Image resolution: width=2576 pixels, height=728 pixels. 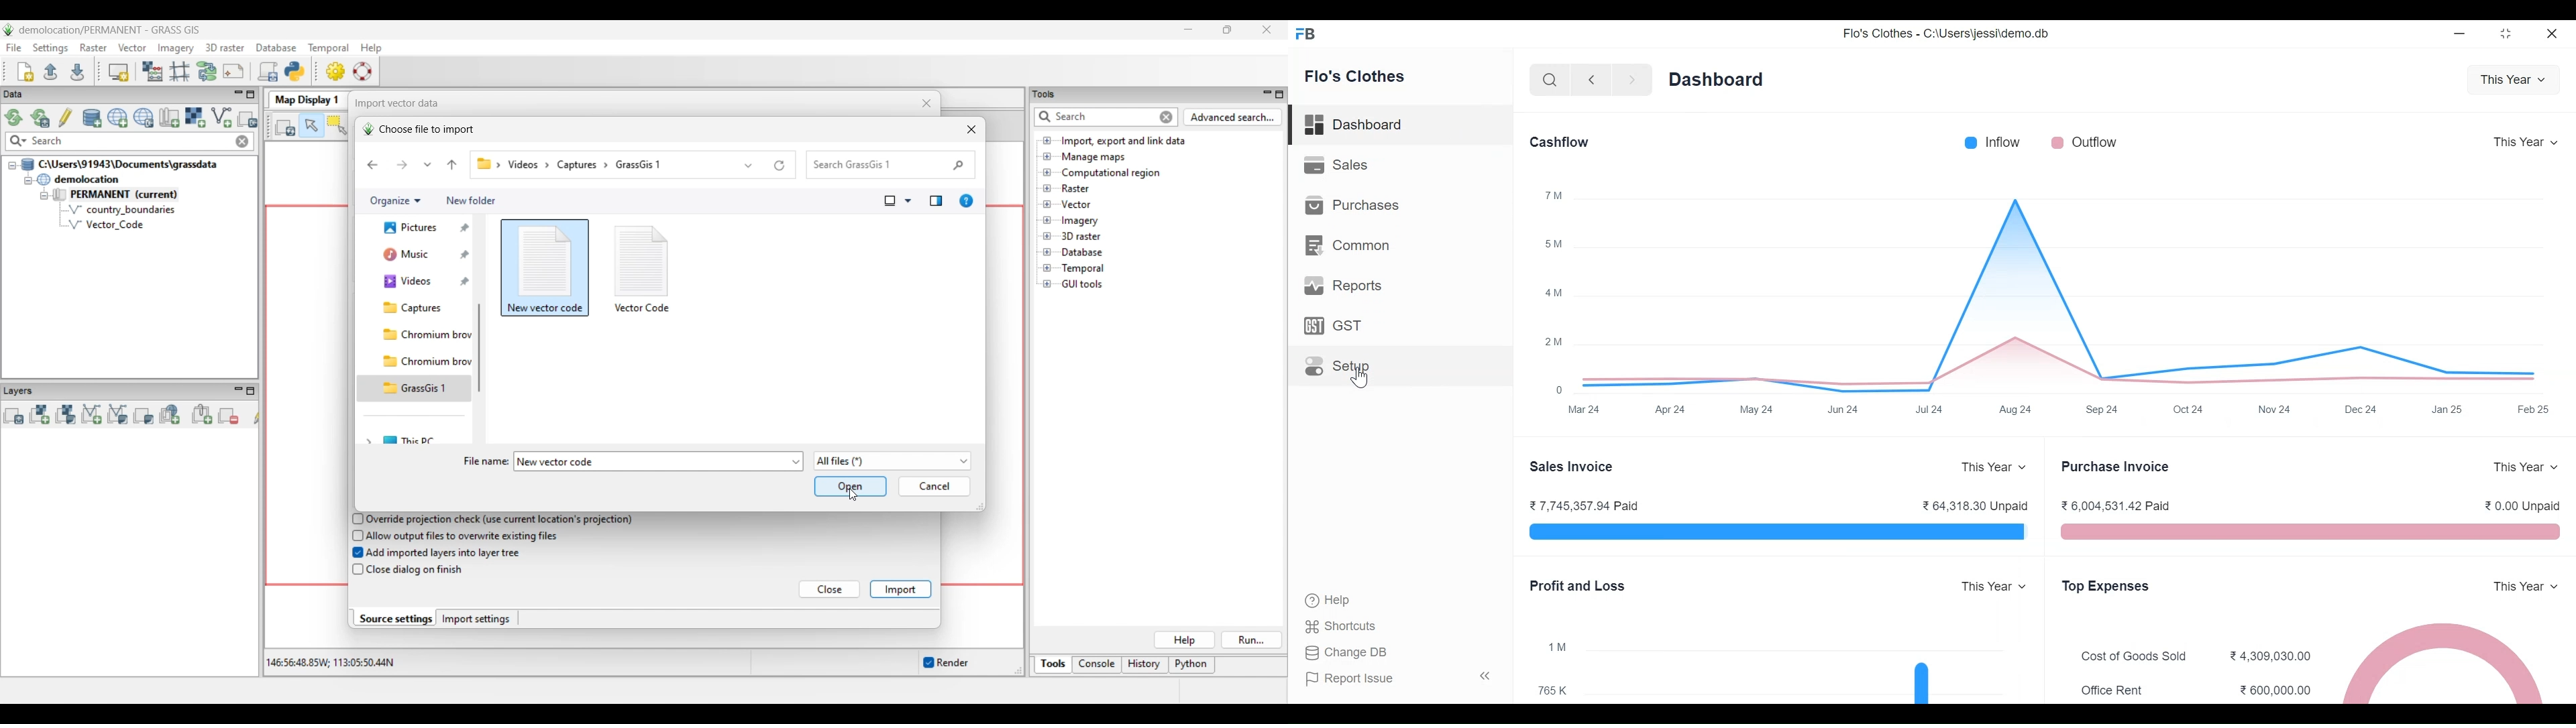 What do you see at coordinates (1487, 676) in the screenshot?
I see `toggle sidebar` at bounding box center [1487, 676].